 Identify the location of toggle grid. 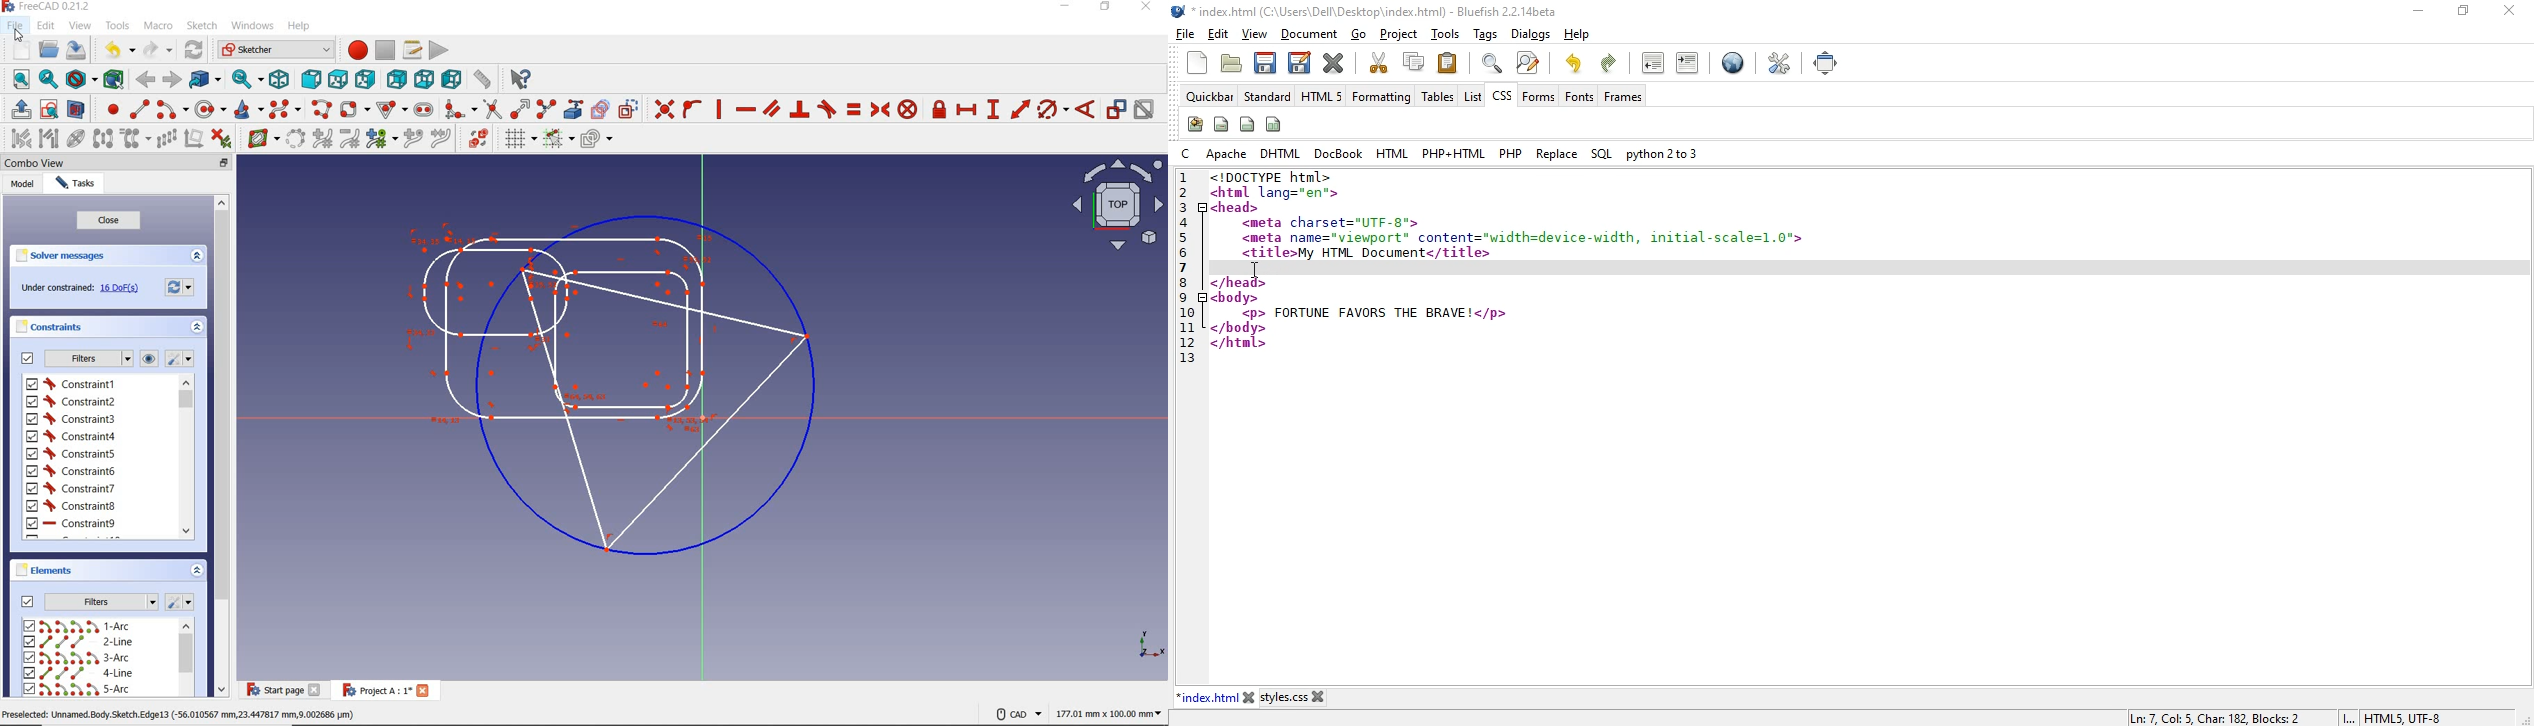
(513, 140).